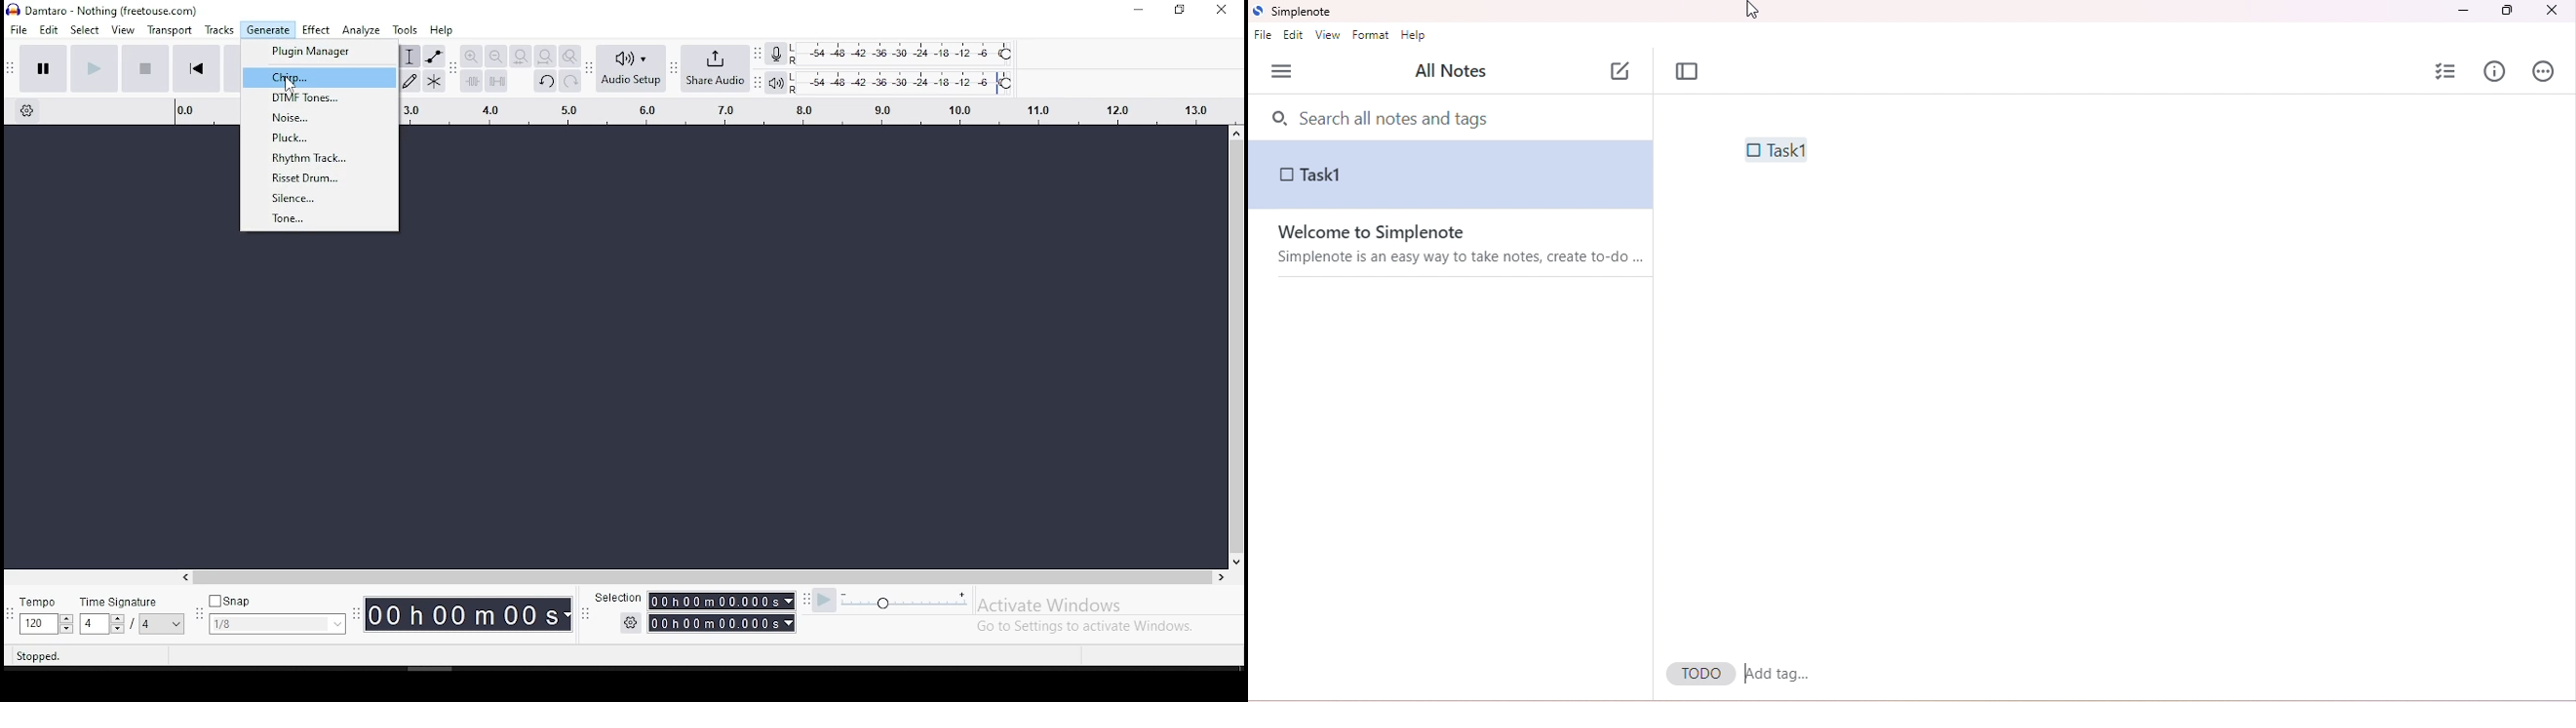 This screenshot has width=2576, height=728. I want to click on selection tool, so click(410, 56).